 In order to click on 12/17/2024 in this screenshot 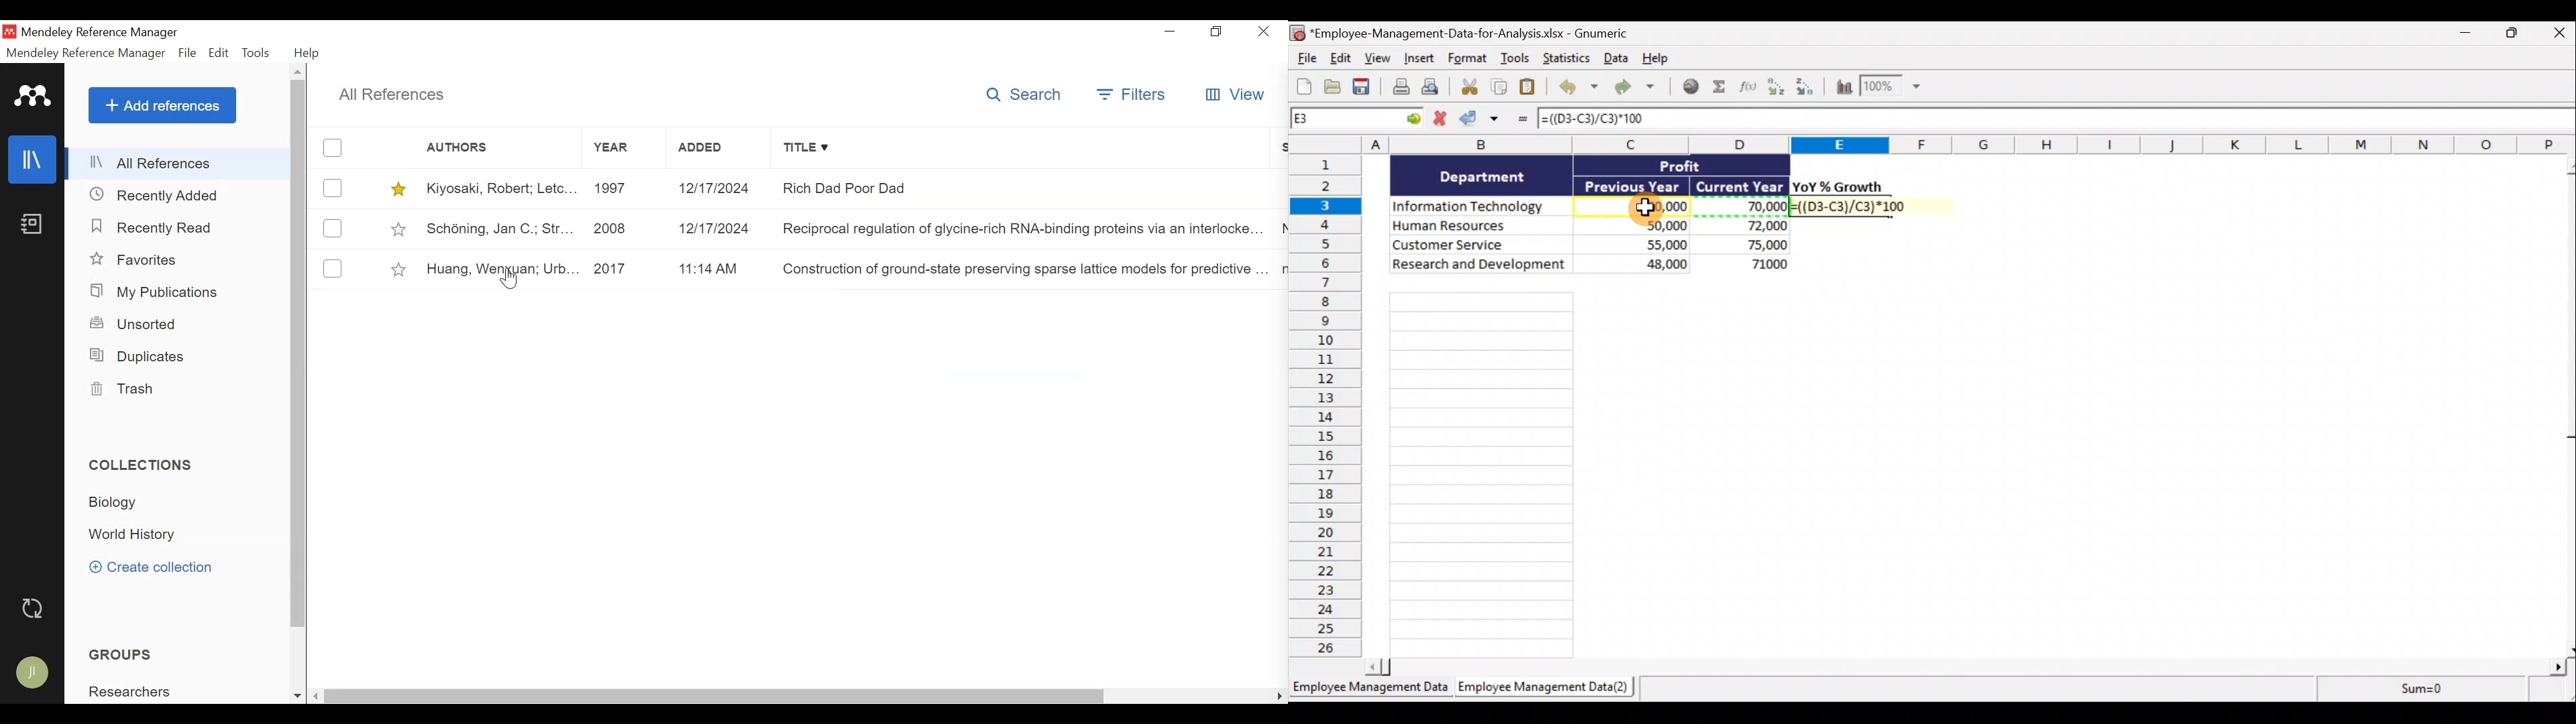, I will do `click(717, 187)`.